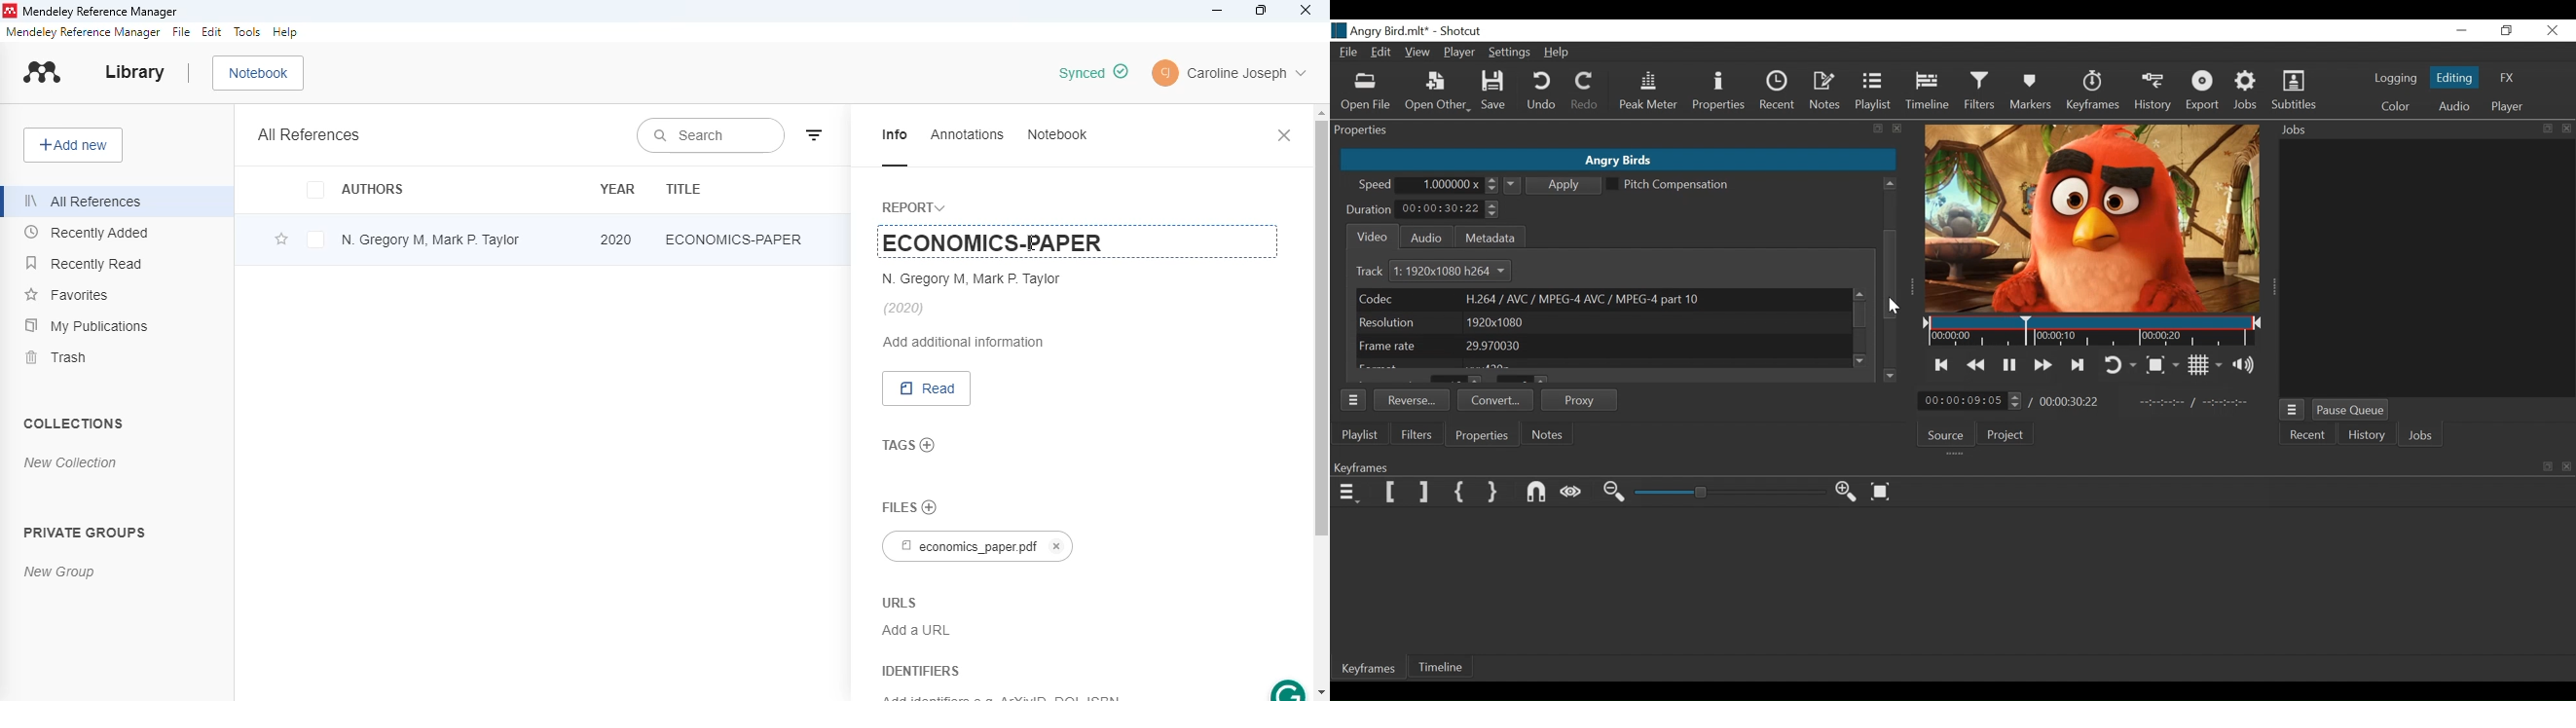 This screenshot has height=728, width=2576. Describe the element at coordinates (429, 240) in the screenshot. I see `N. Gregory M, Mark P. Taylor` at that location.